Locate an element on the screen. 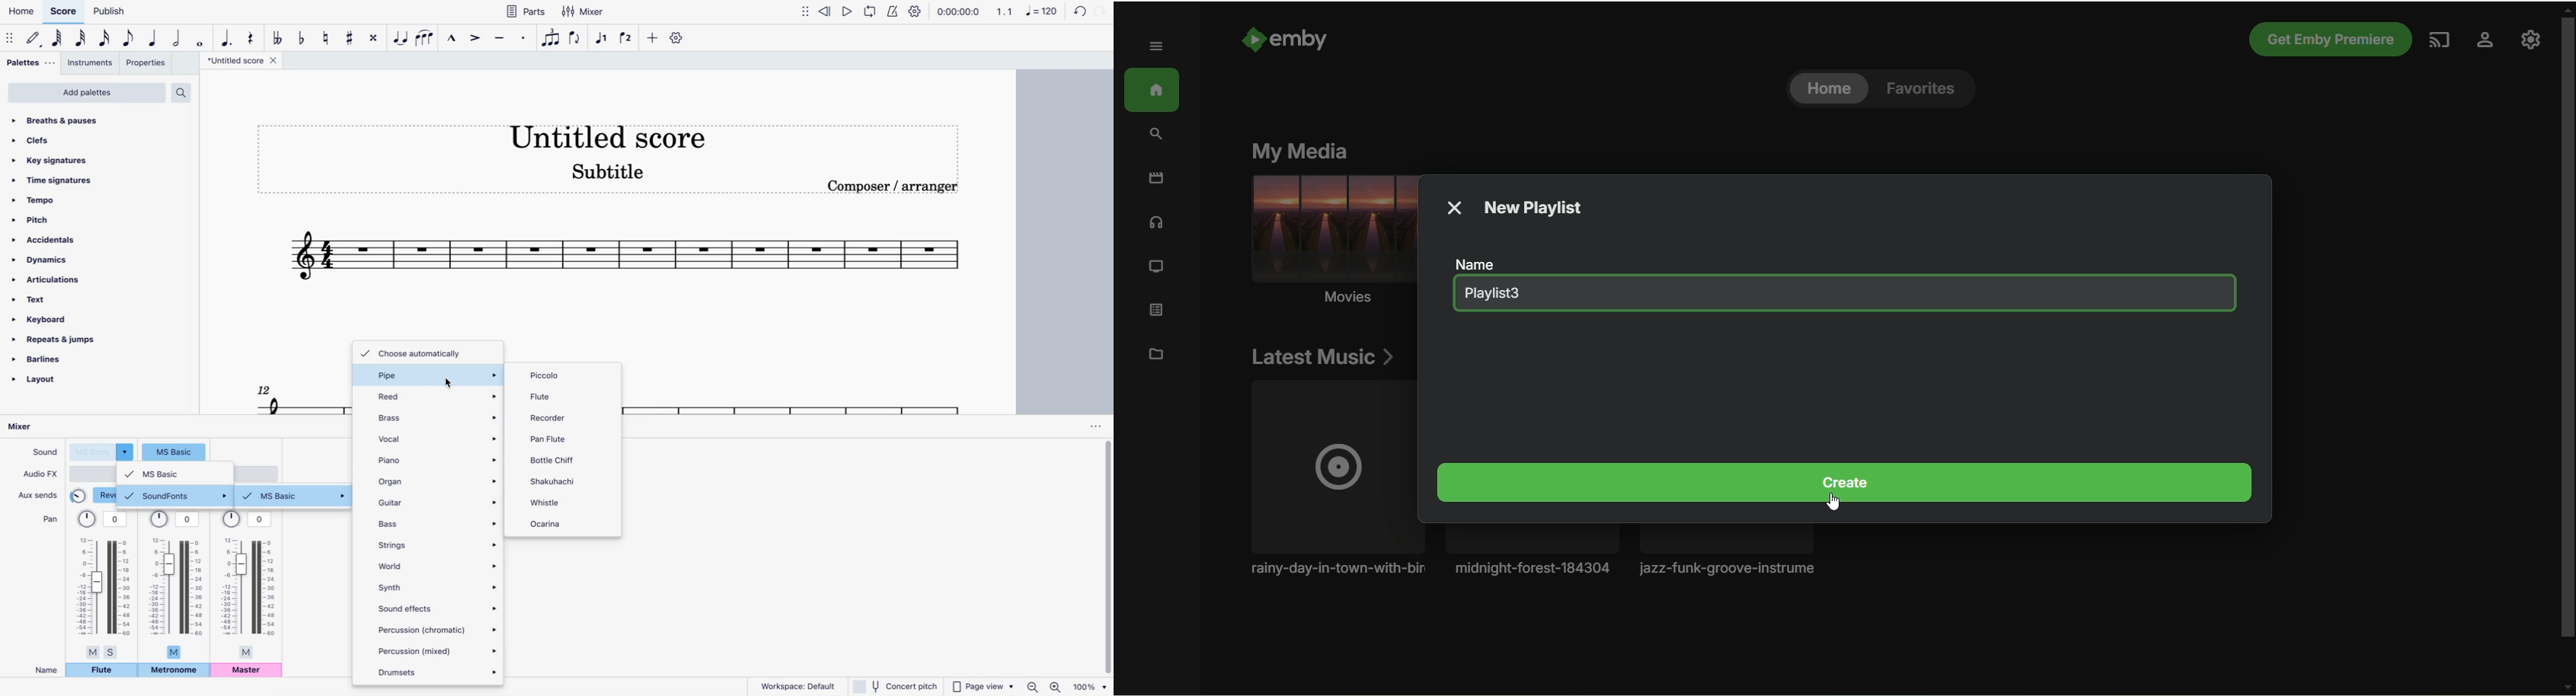  pan flute is located at coordinates (552, 437).